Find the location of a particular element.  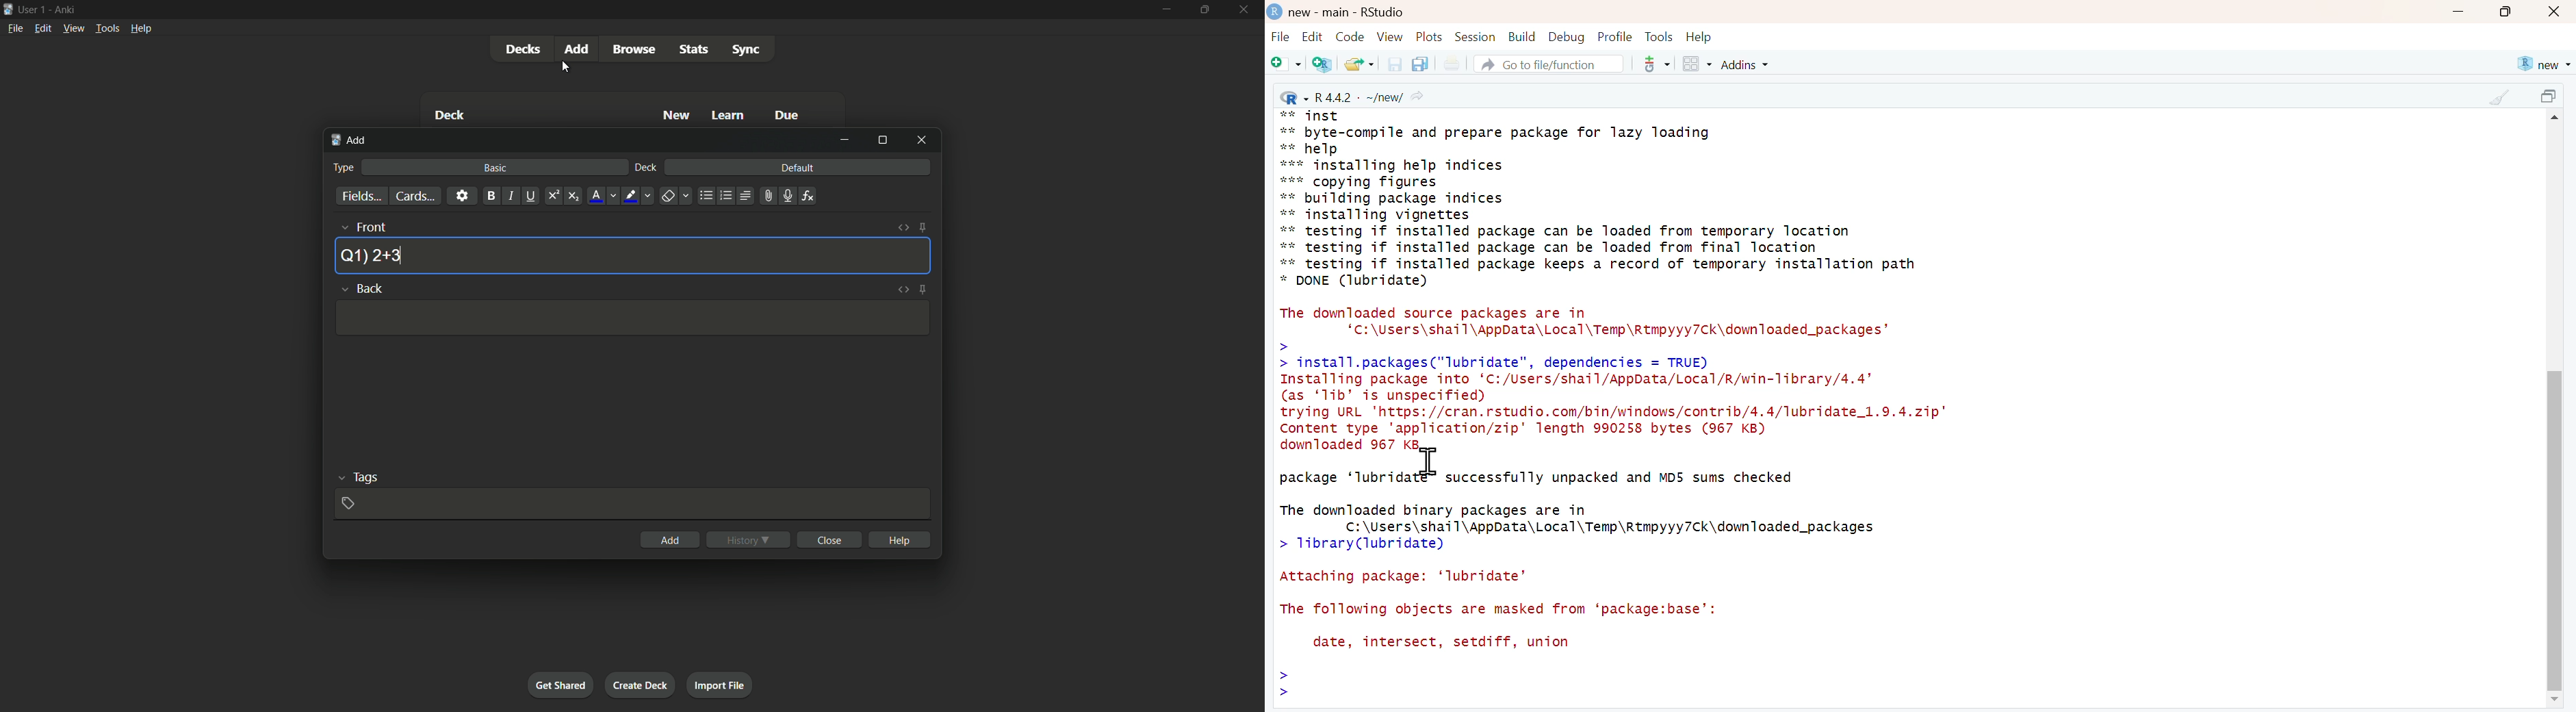

type is located at coordinates (342, 167).